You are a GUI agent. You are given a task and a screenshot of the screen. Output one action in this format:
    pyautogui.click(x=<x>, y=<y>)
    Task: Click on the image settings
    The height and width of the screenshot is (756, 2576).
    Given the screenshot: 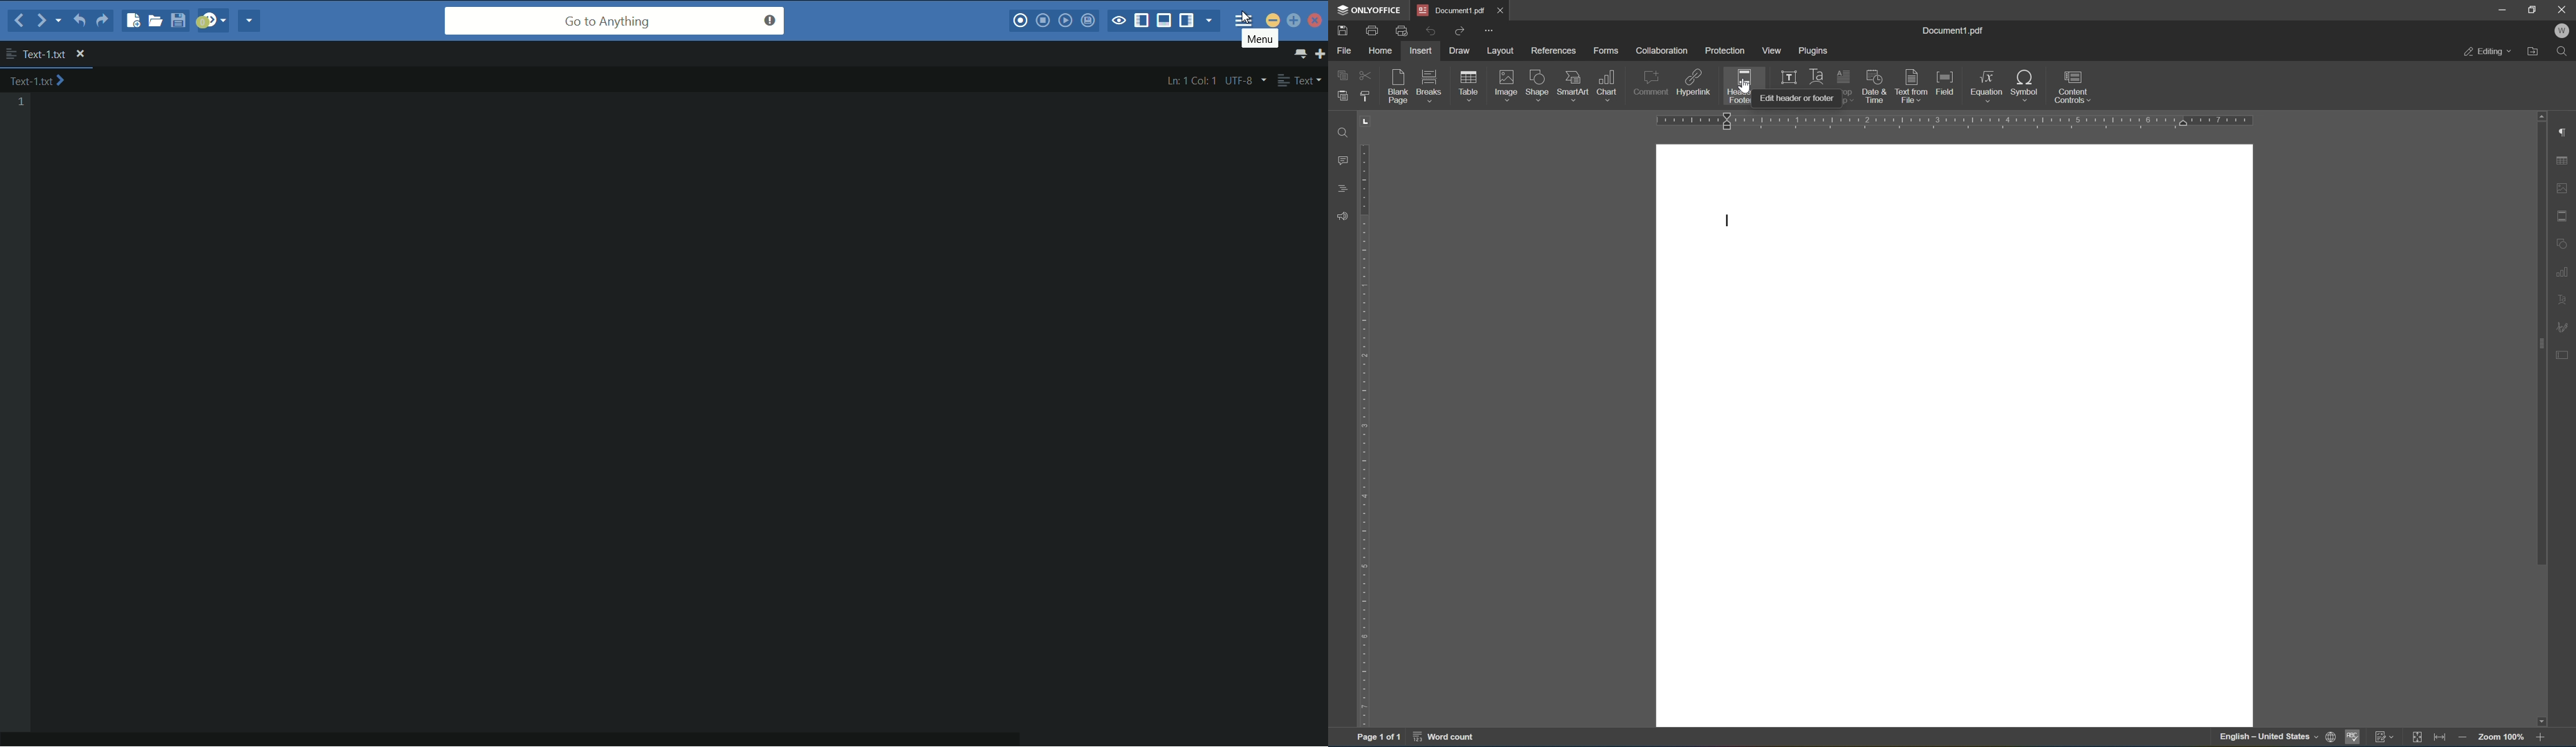 What is the action you would take?
    pyautogui.click(x=2563, y=186)
    